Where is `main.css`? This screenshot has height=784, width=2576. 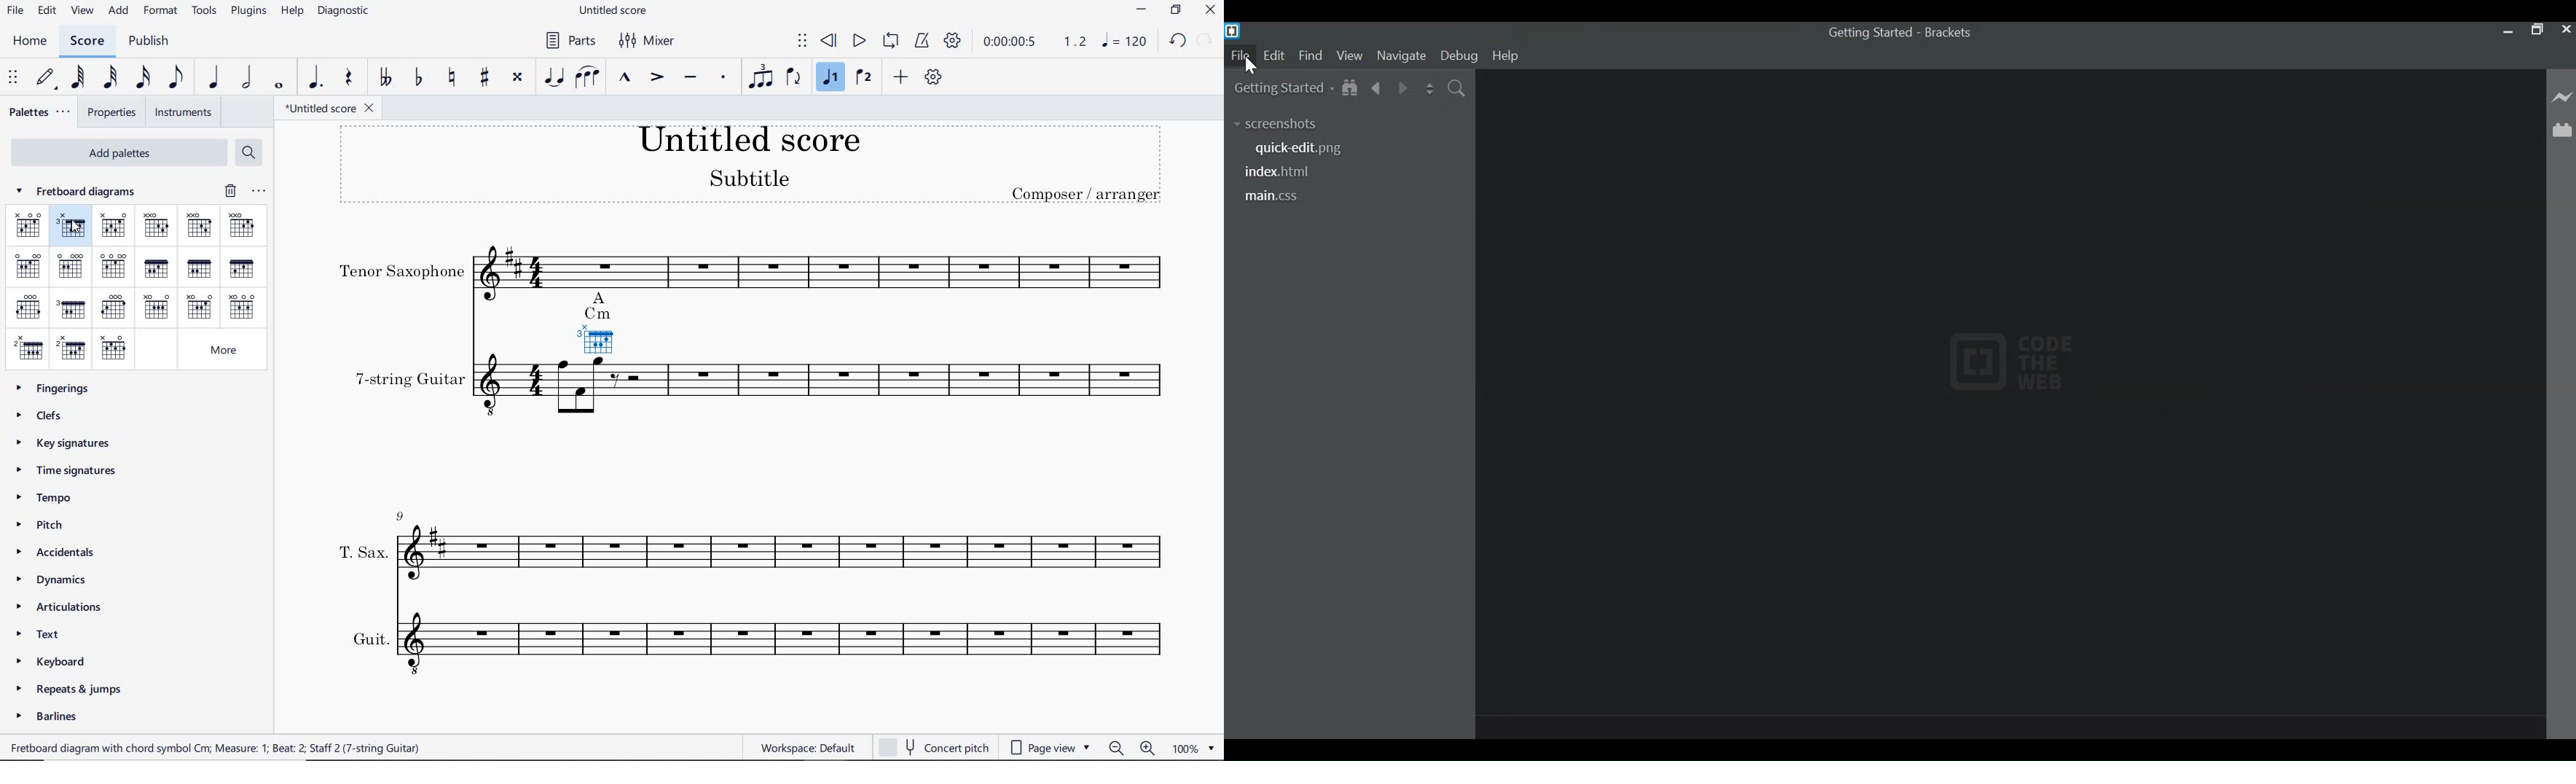
main.css is located at coordinates (1272, 197).